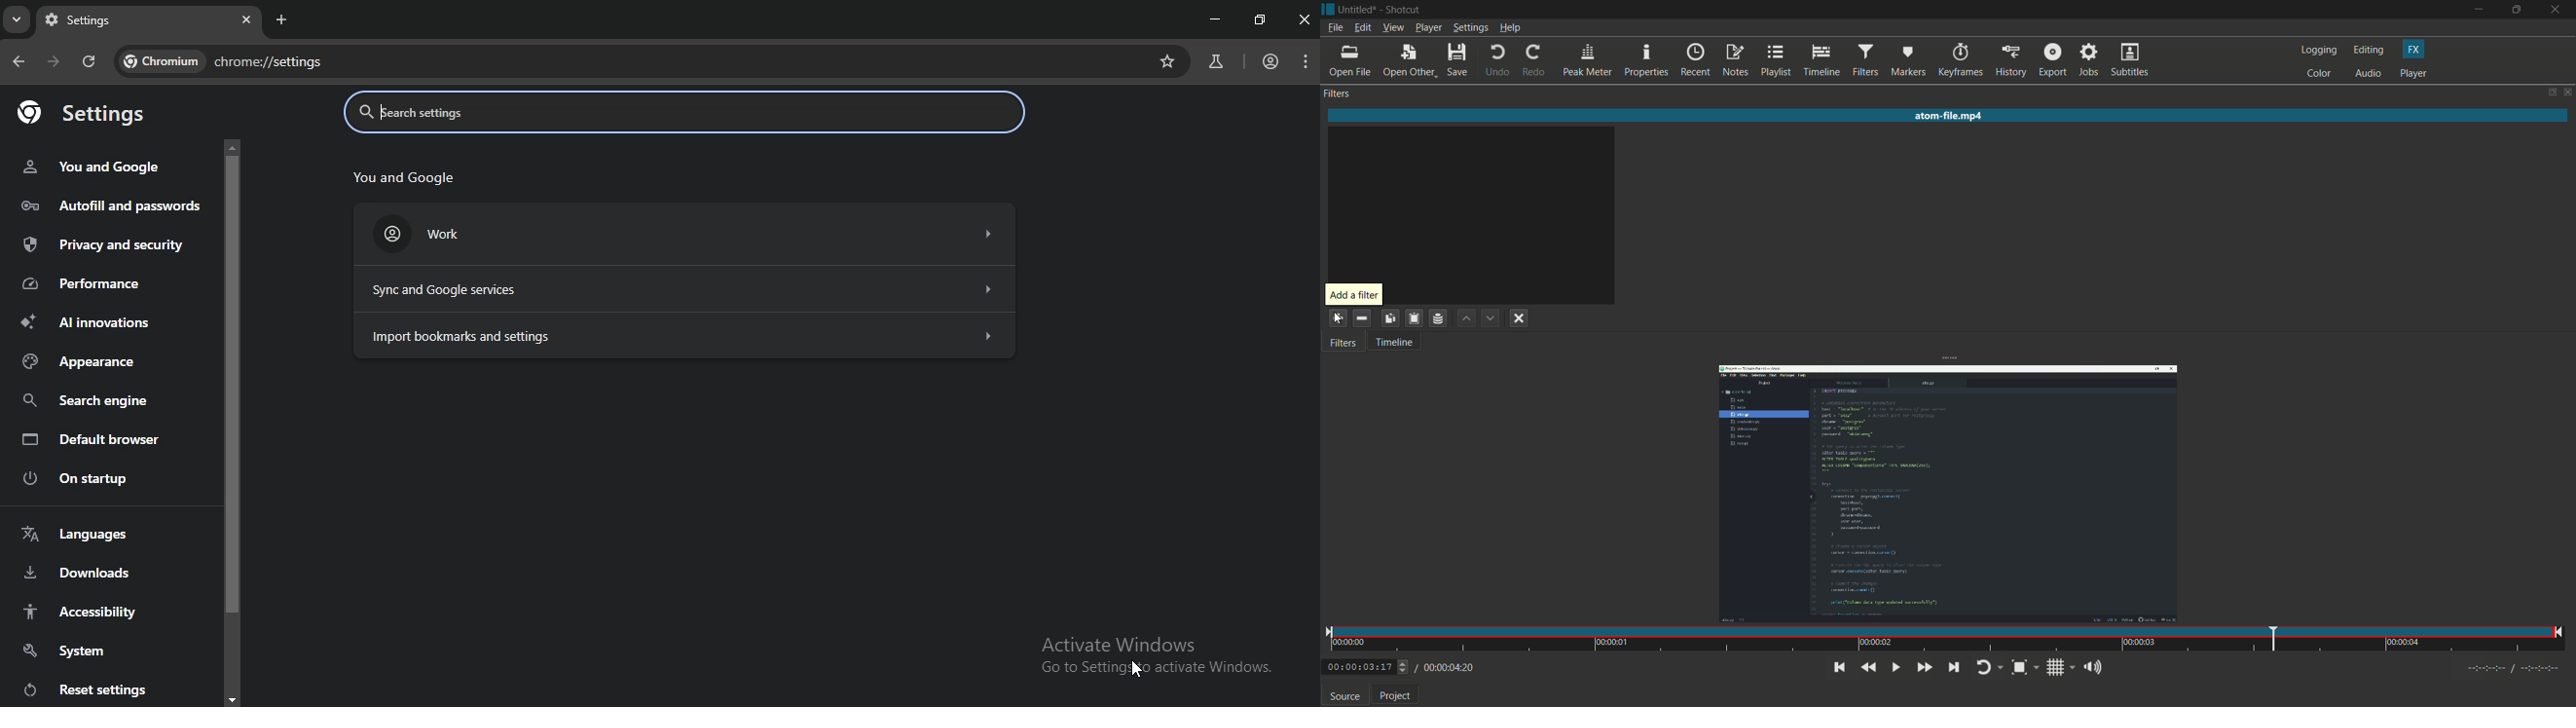 The image size is (2576, 728). I want to click on properties, so click(1645, 61).